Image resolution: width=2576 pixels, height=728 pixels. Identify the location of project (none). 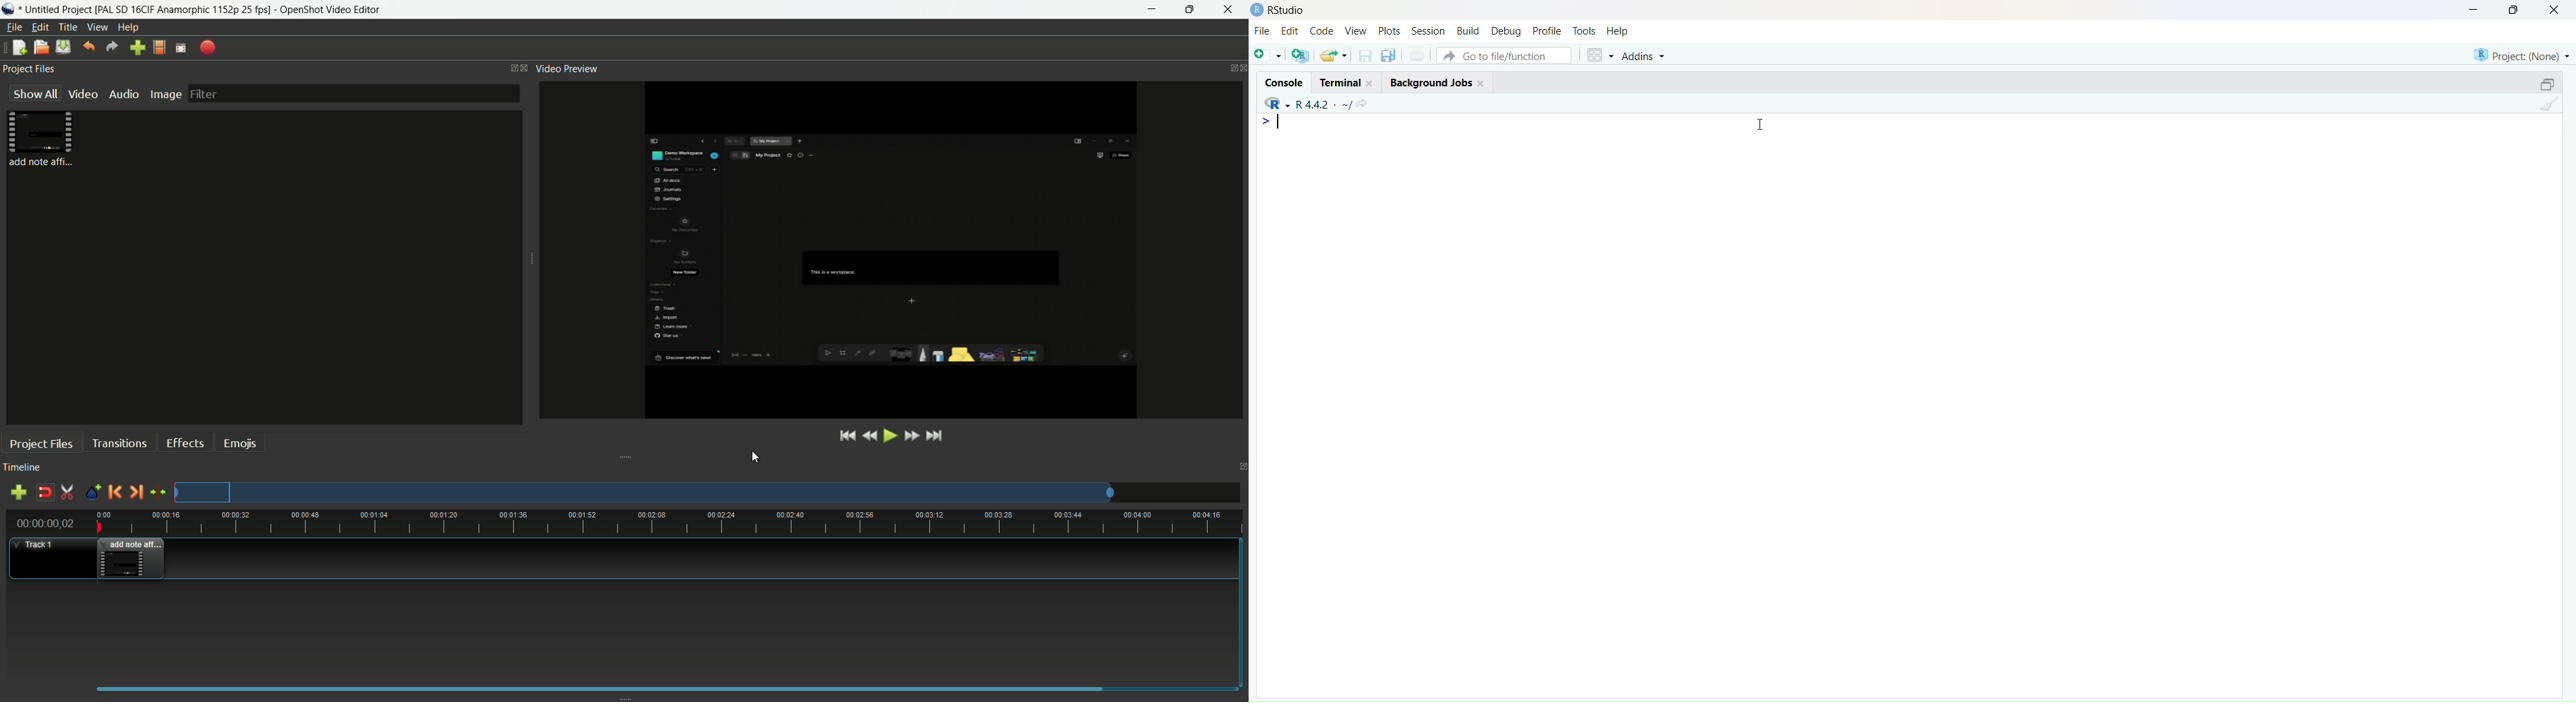
(2521, 56).